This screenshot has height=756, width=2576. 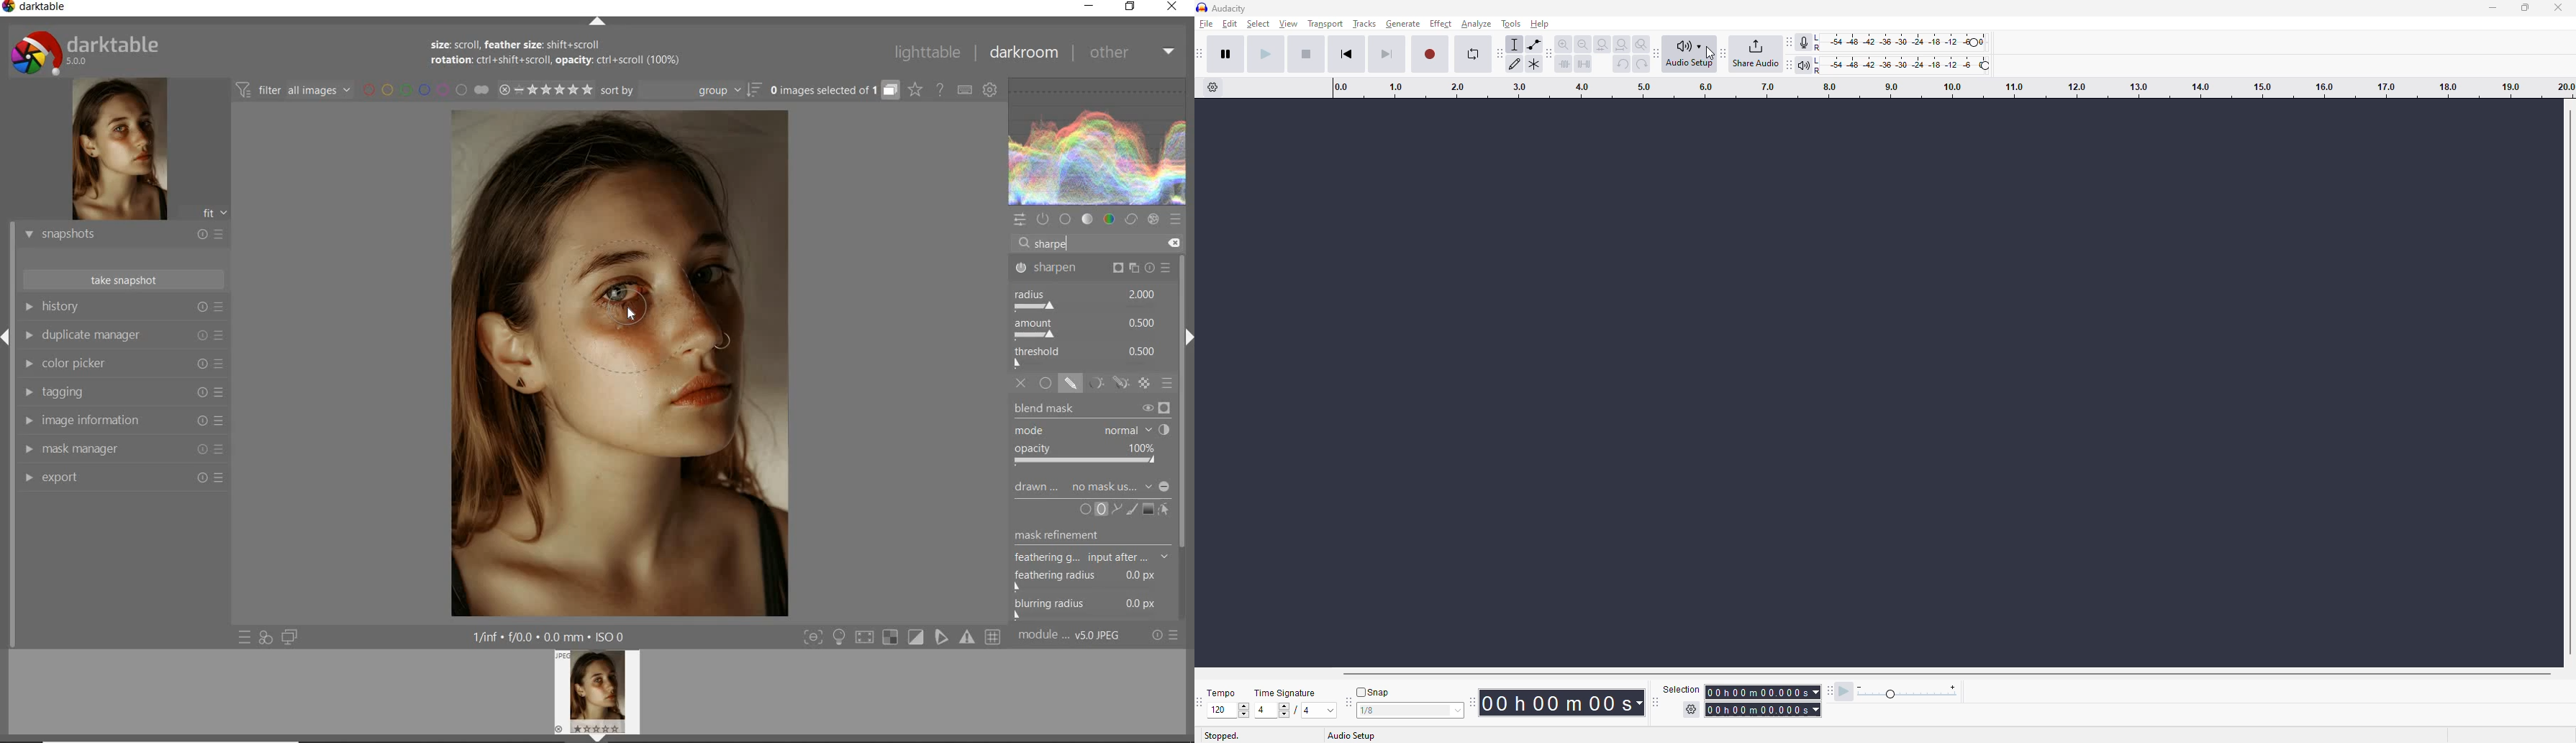 What do you see at coordinates (1045, 219) in the screenshot?
I see `show only active modules` at bounding box center [1045, 219].